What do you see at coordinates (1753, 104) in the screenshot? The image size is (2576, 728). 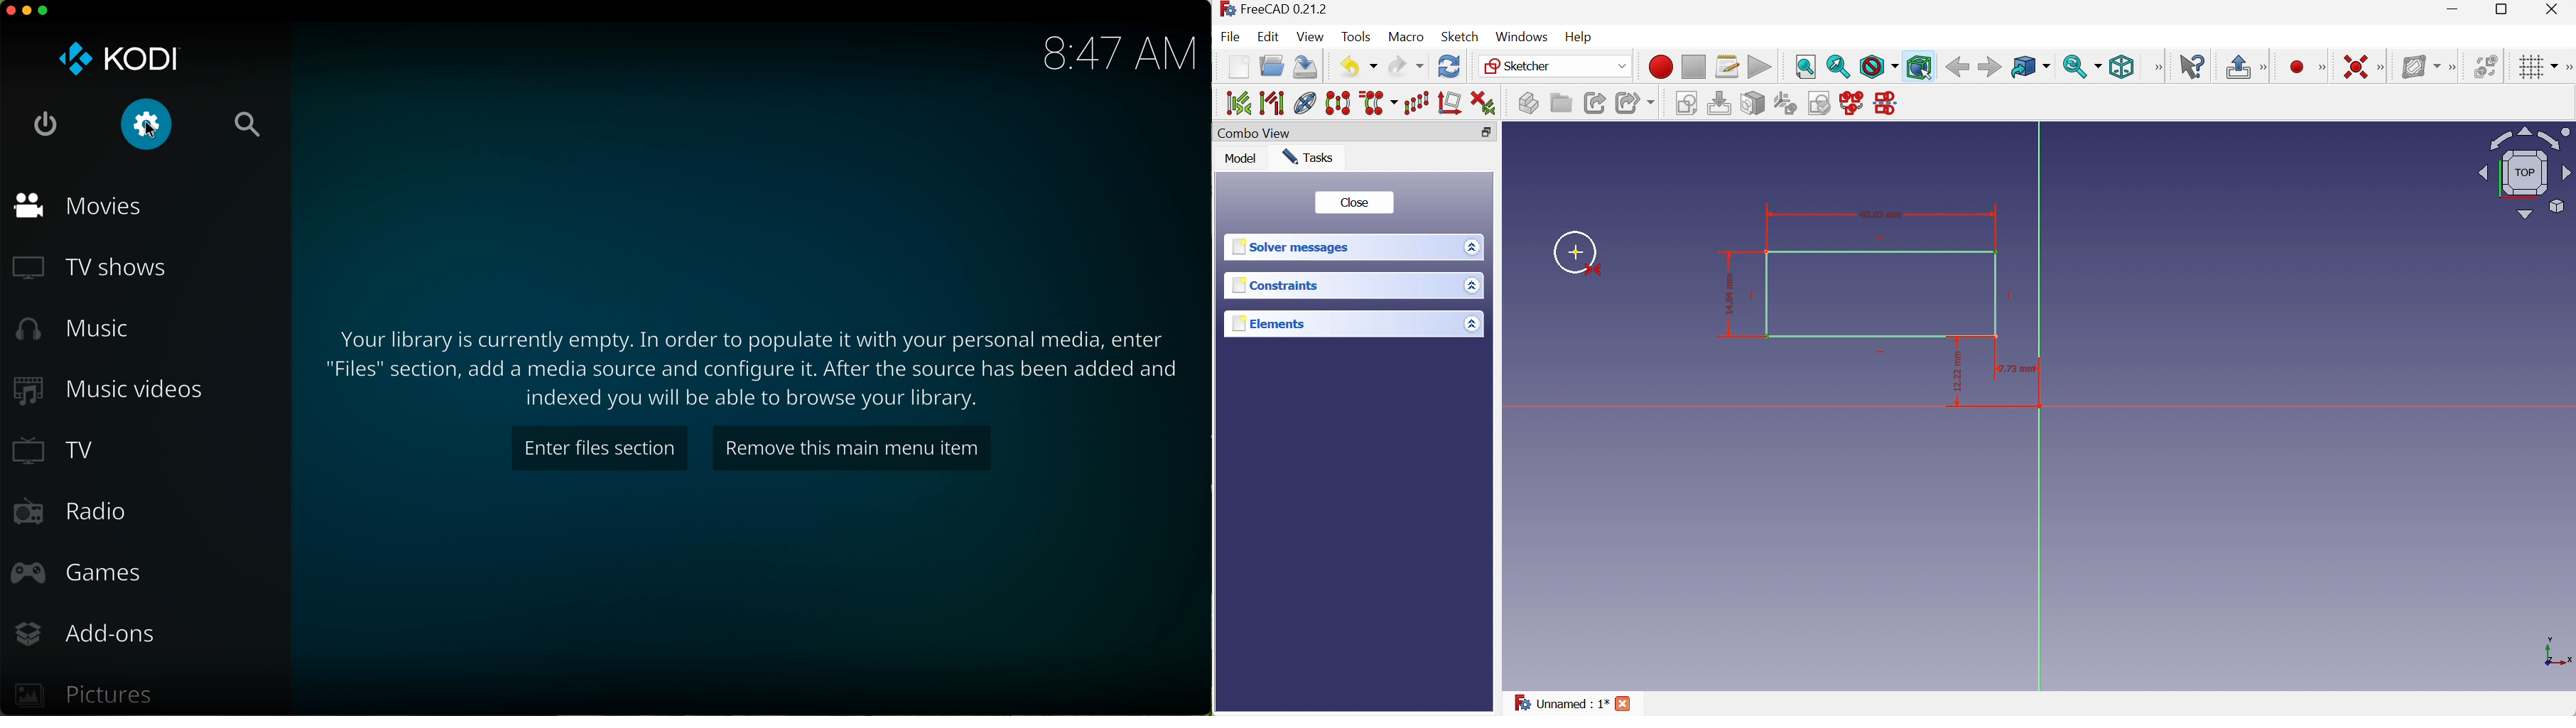 I see `Map sketch to face...` at bounding box center [1753, 104].